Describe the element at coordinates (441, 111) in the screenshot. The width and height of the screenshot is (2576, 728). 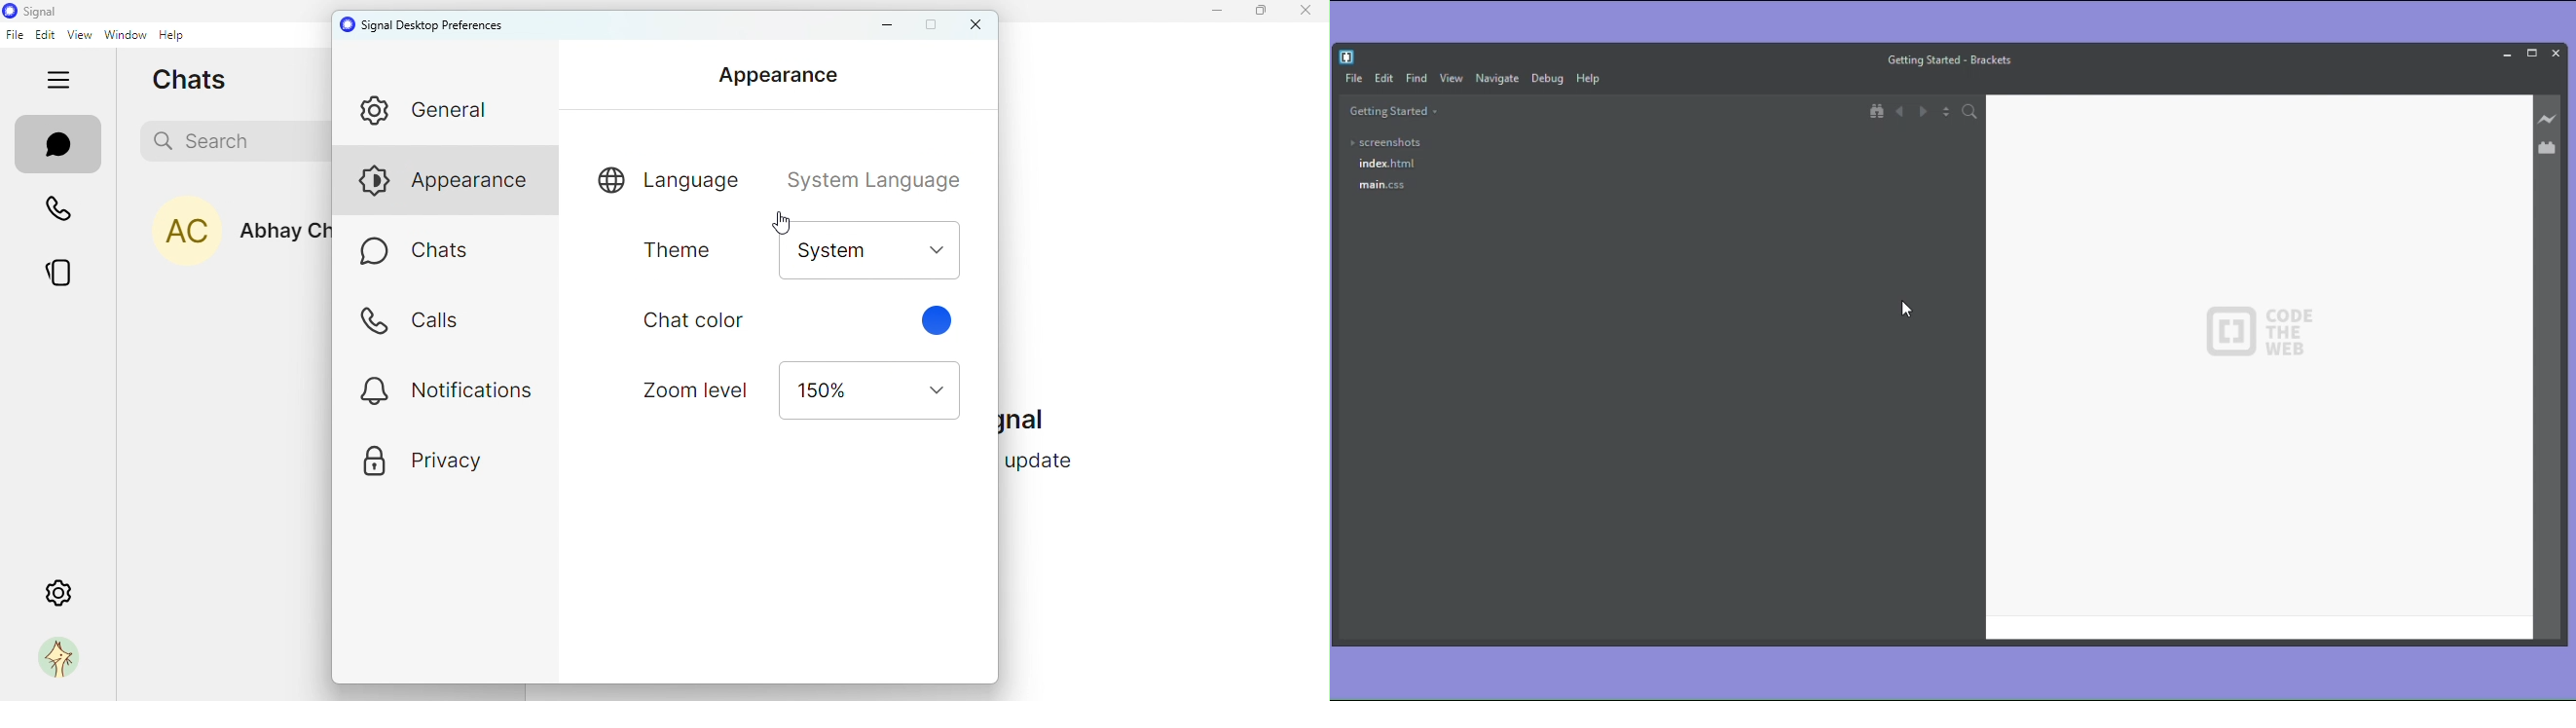
I see `general` at that location.